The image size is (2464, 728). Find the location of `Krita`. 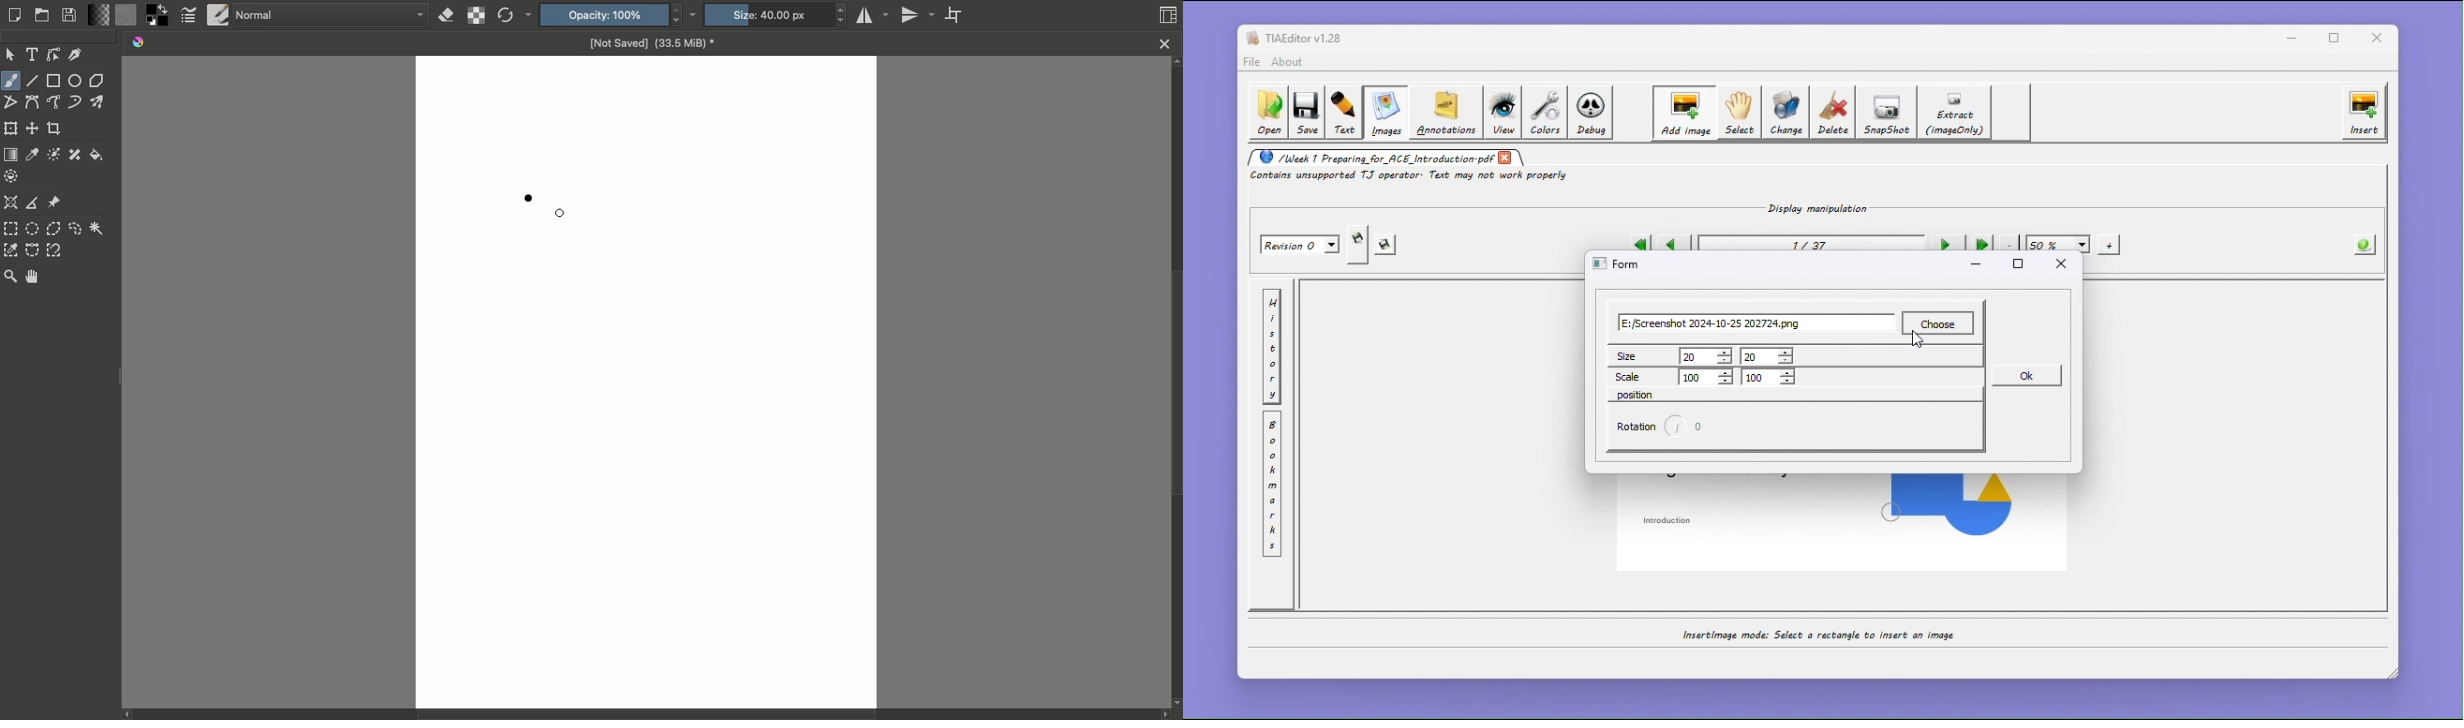

Krita is located at coordinates (140, 43).